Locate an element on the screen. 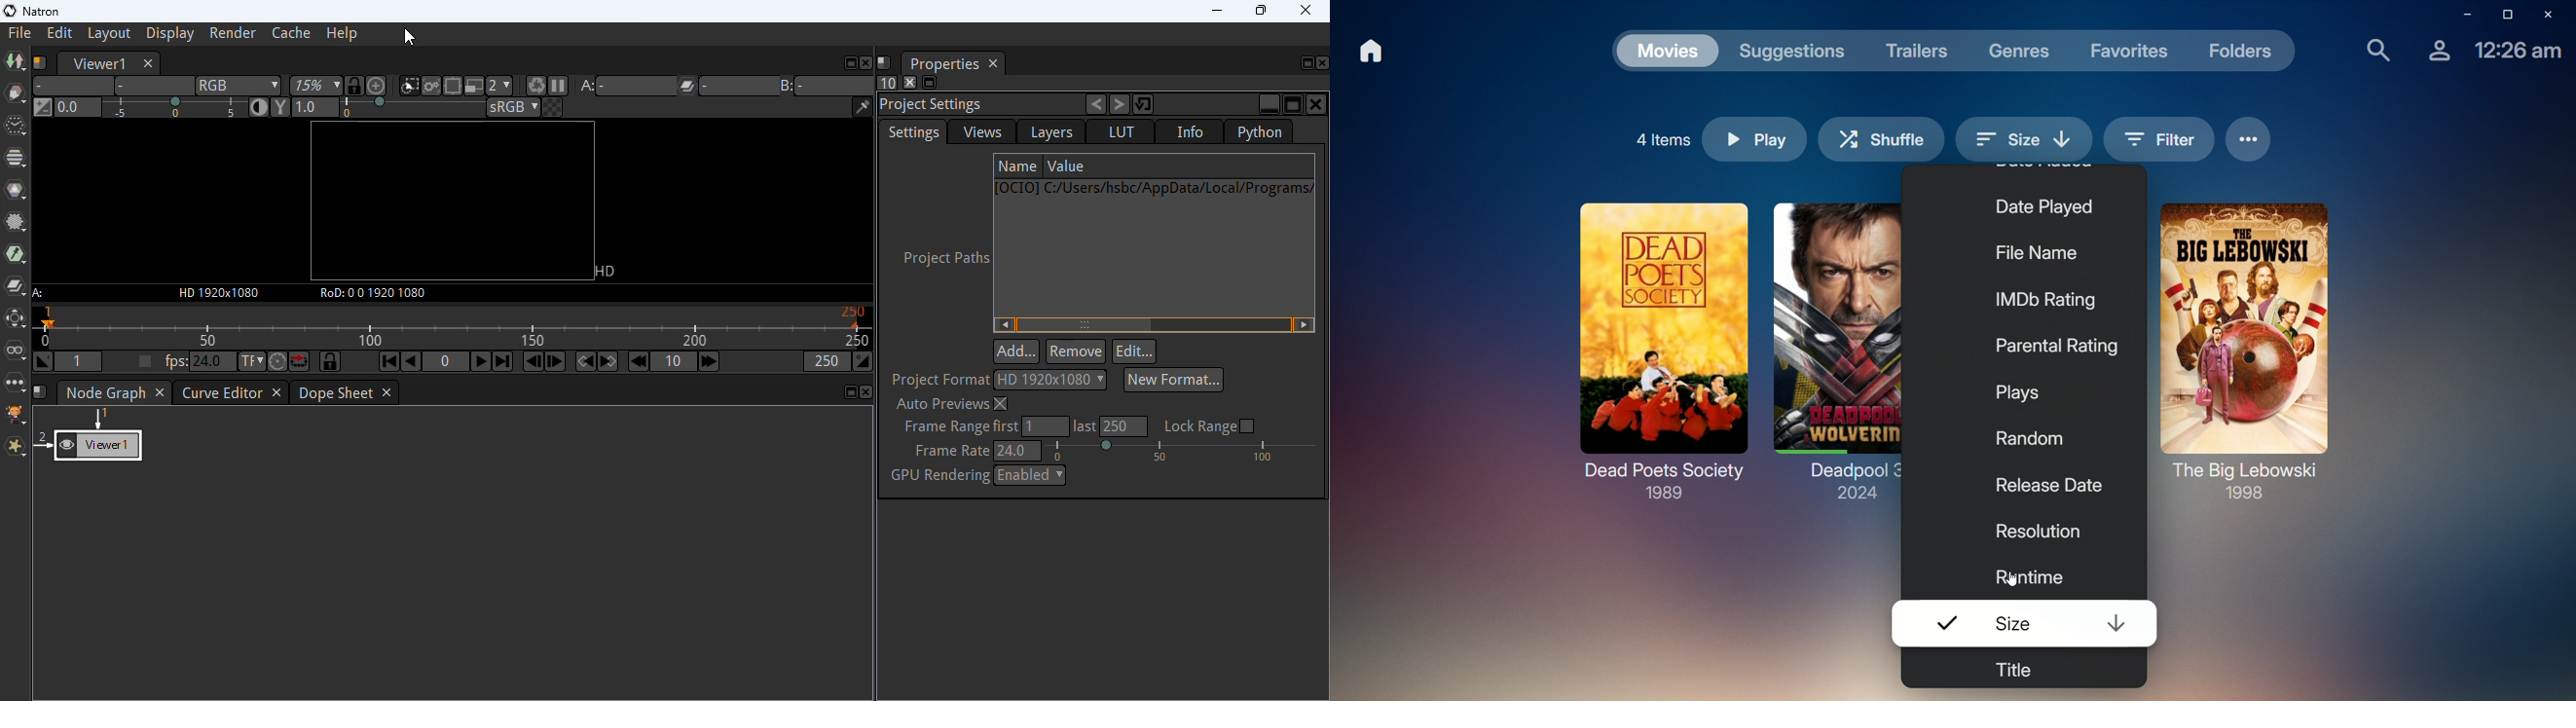  Suggestions is located at coordinates (1796, 49).